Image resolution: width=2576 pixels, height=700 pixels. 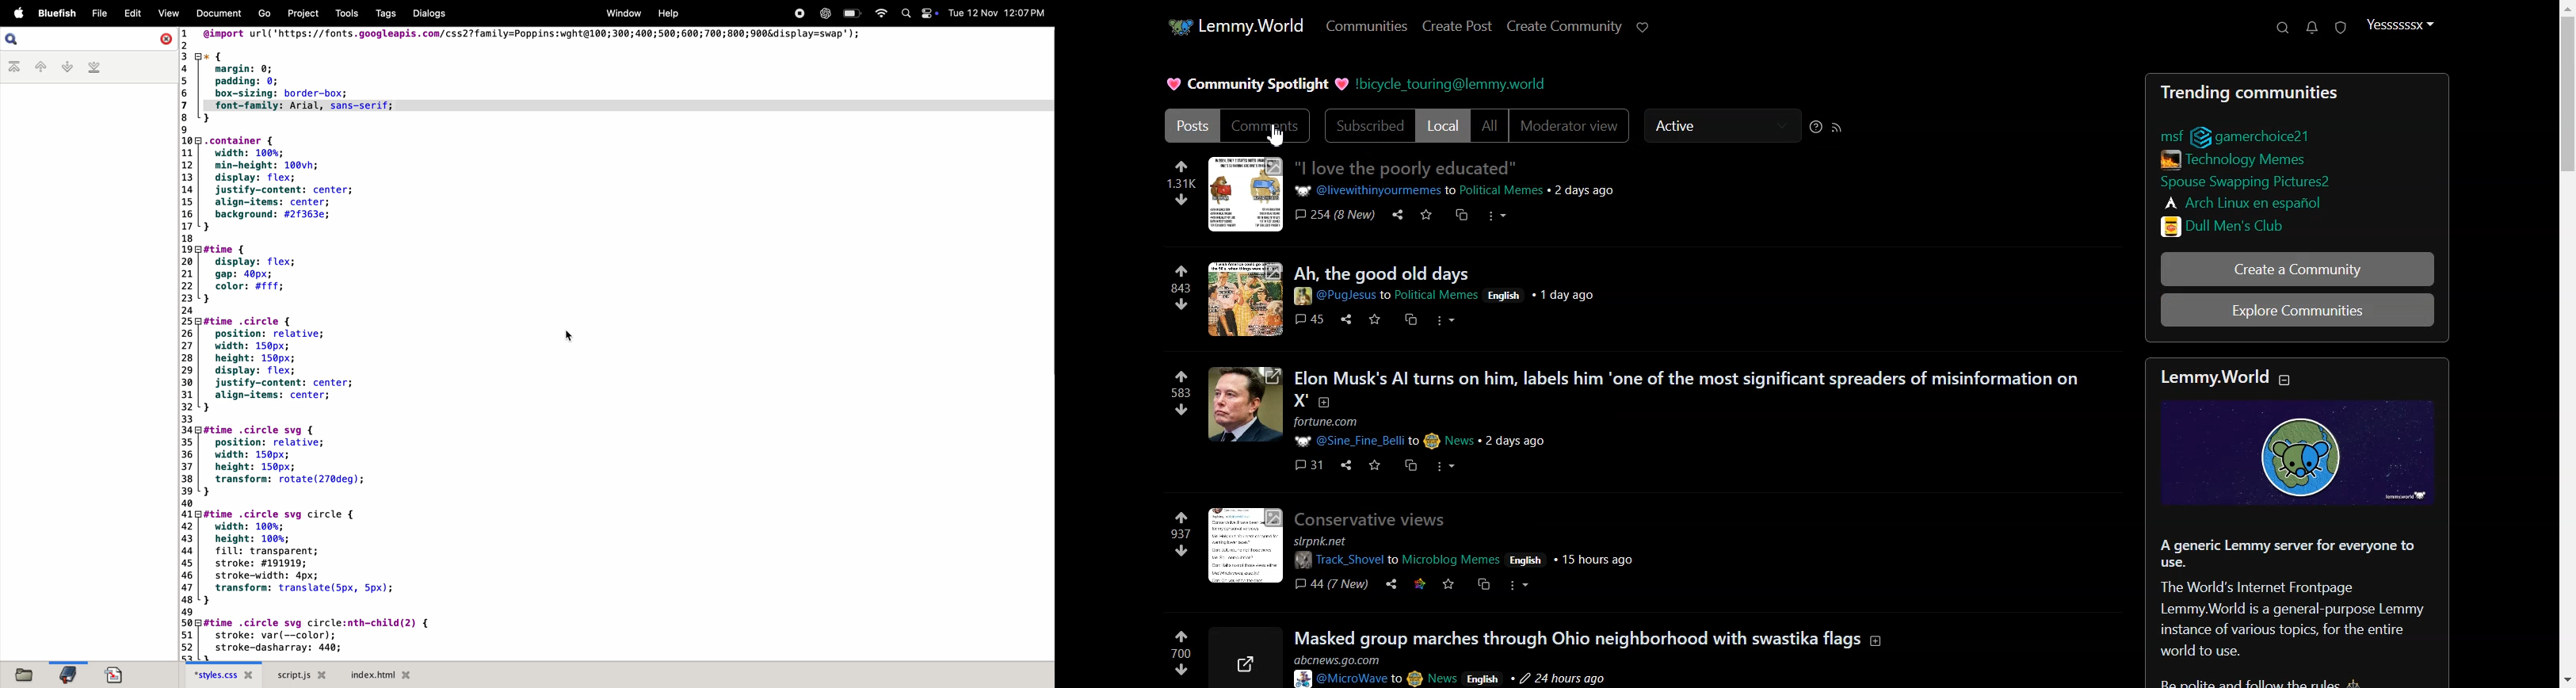 I want to click on Home Page, so click(x=1231, y=25).